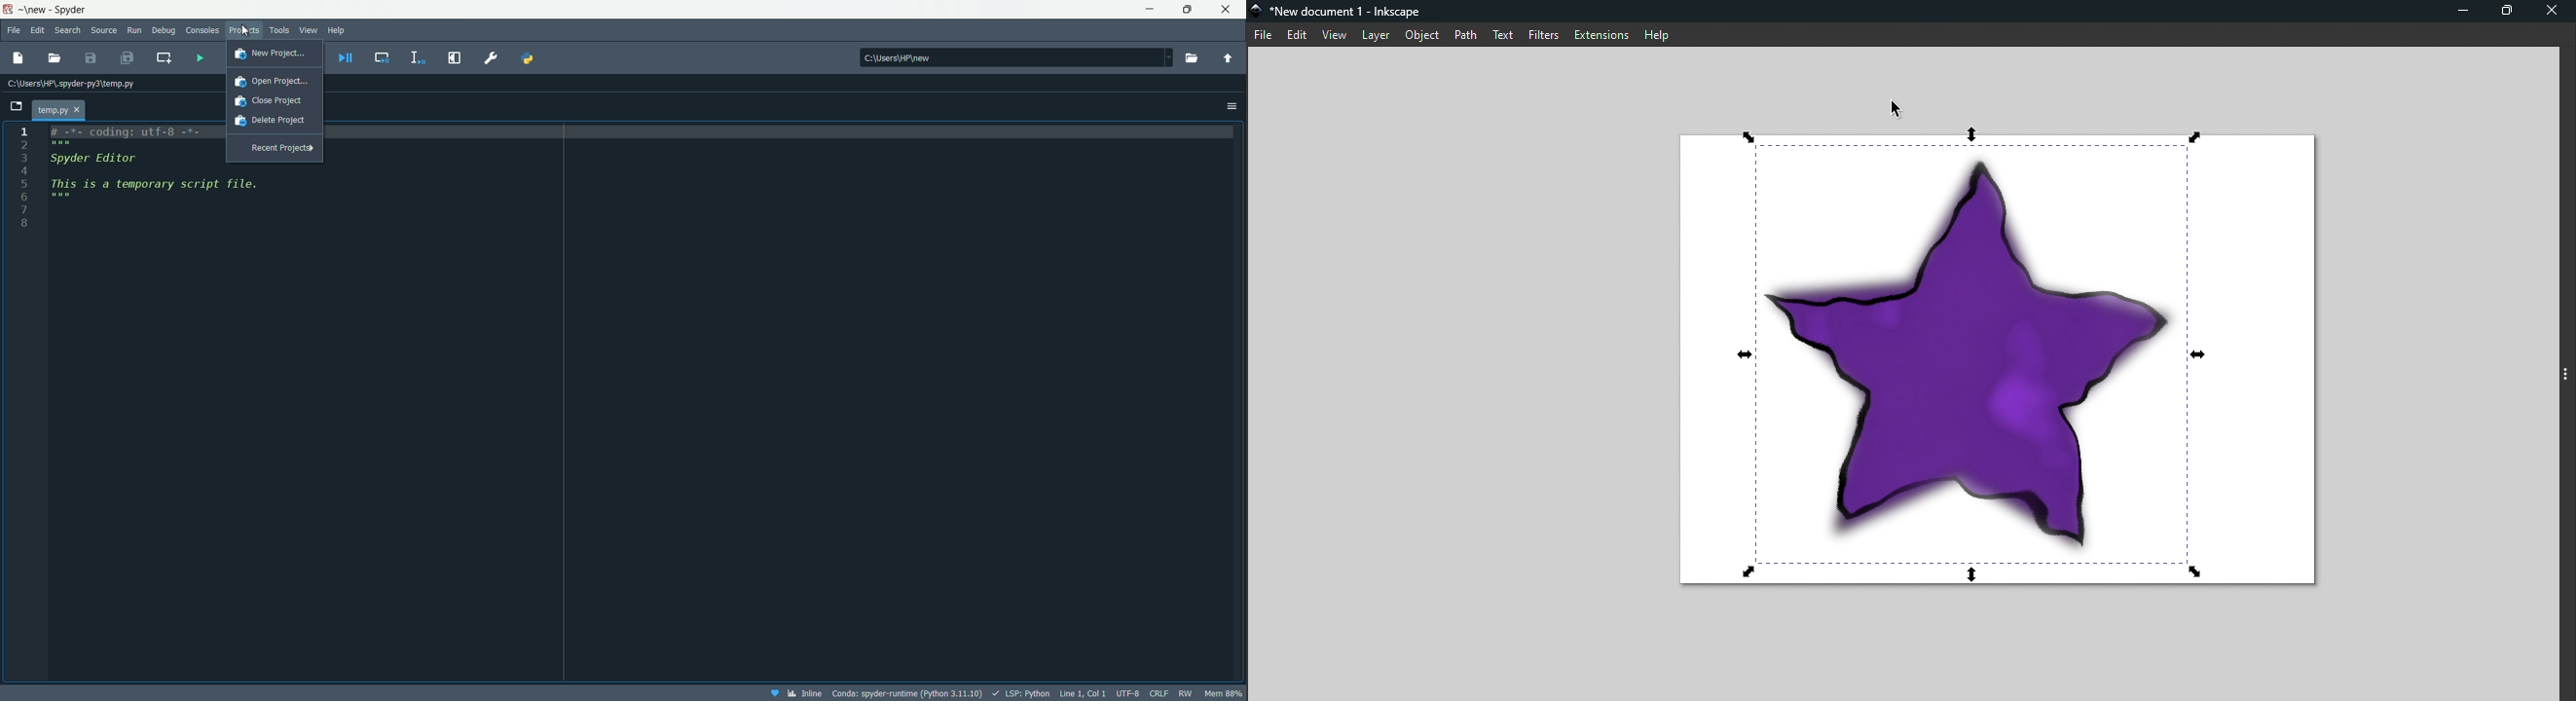  What do you see at coordinates (133, 30) in the screenshot?
I see `Run menu` at bounding box center [133, 30].